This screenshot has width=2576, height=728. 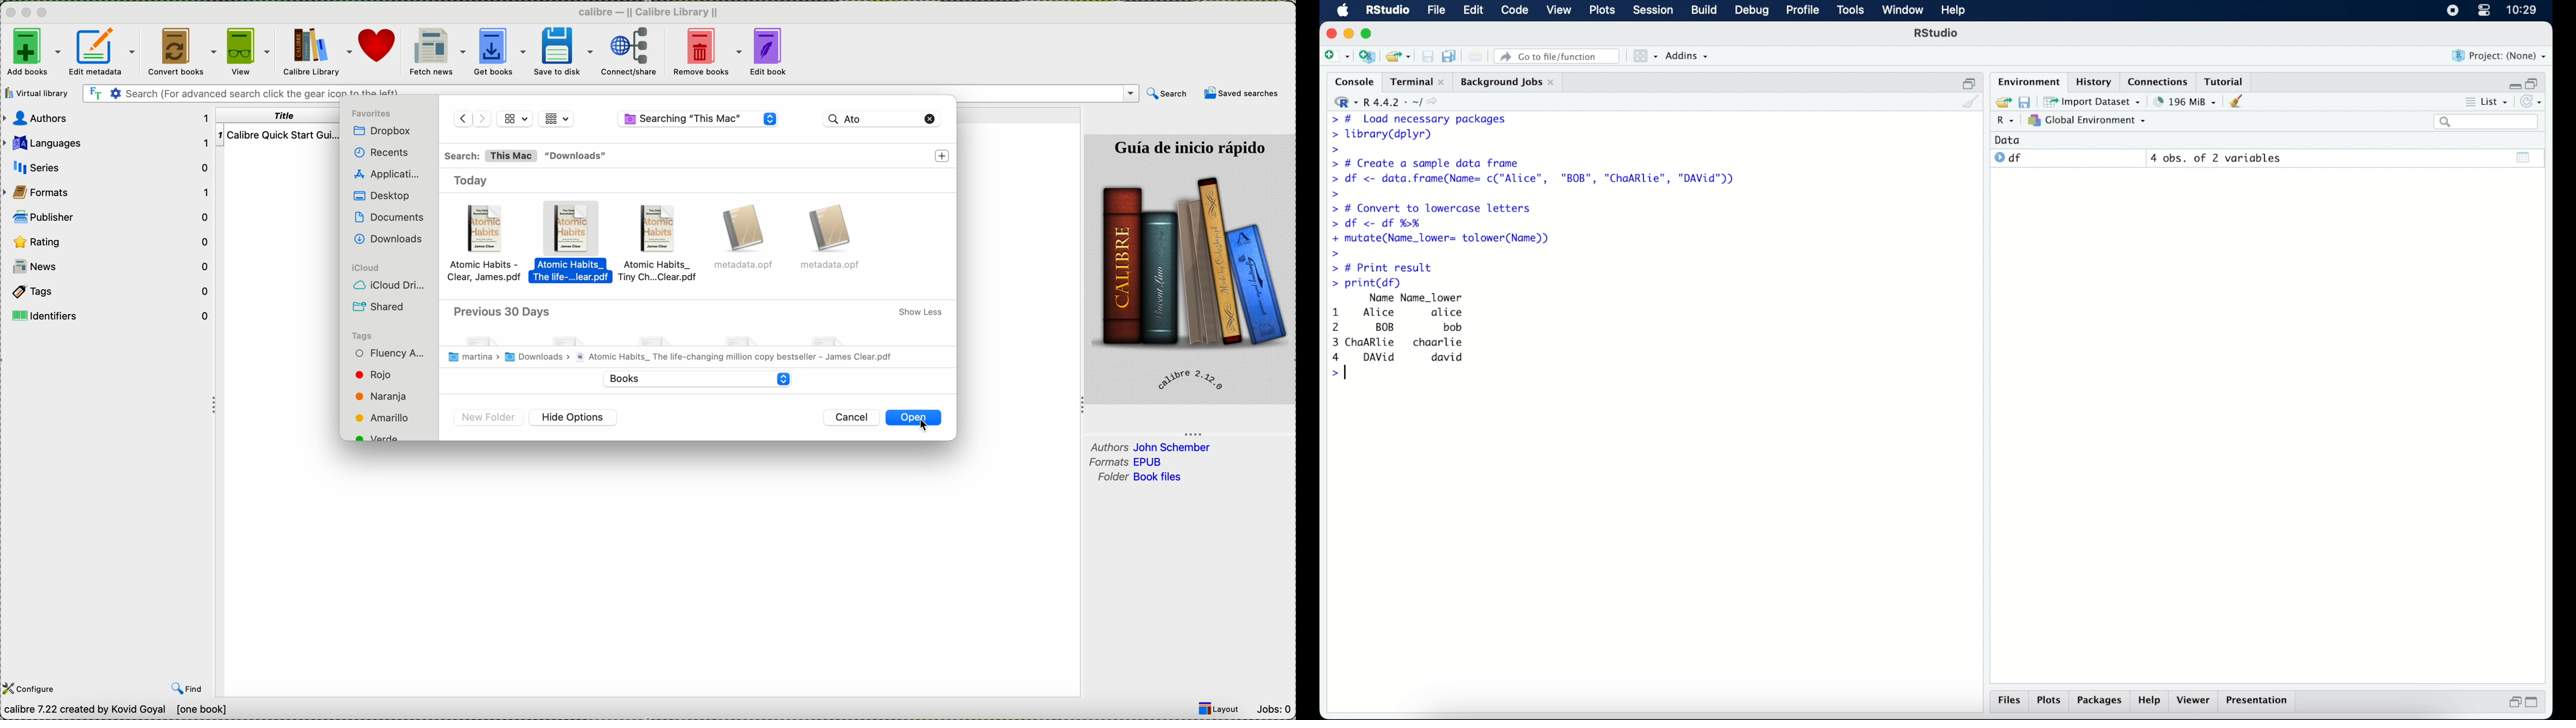 I want to click on > # Convert to lowercase letters|, so click(x=1432, y=209).